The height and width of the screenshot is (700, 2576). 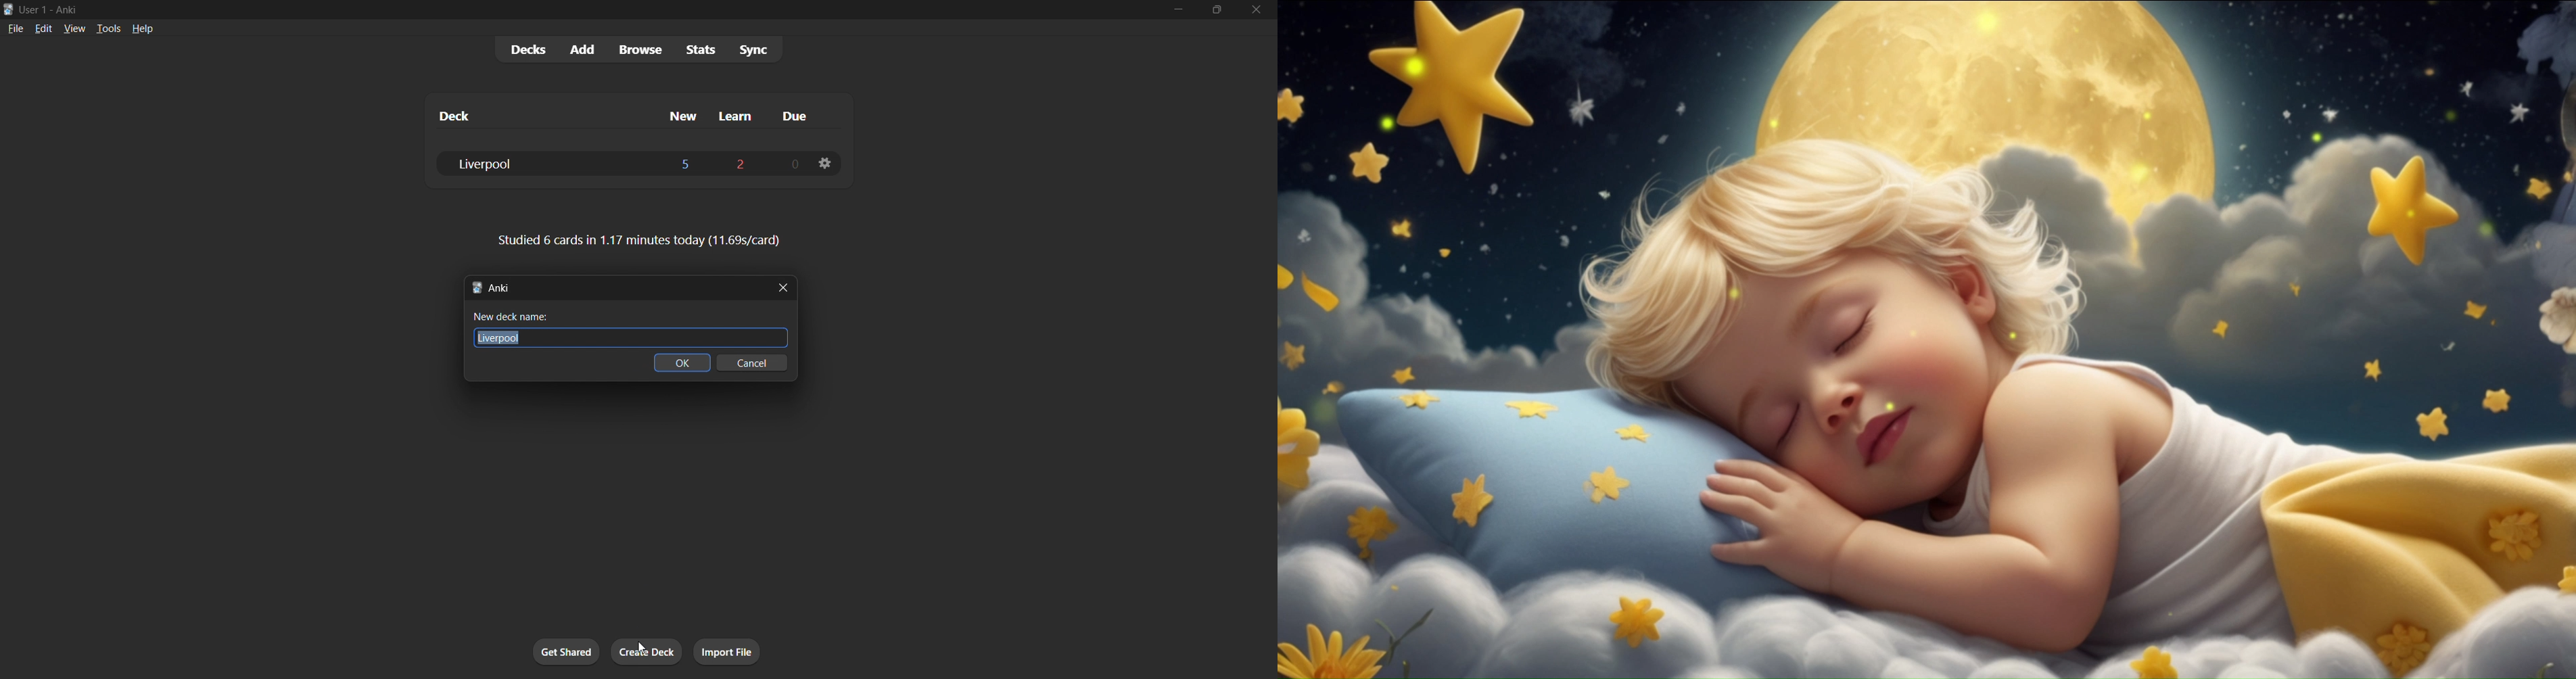 I want to click on browse, so click(x=638, y=51).